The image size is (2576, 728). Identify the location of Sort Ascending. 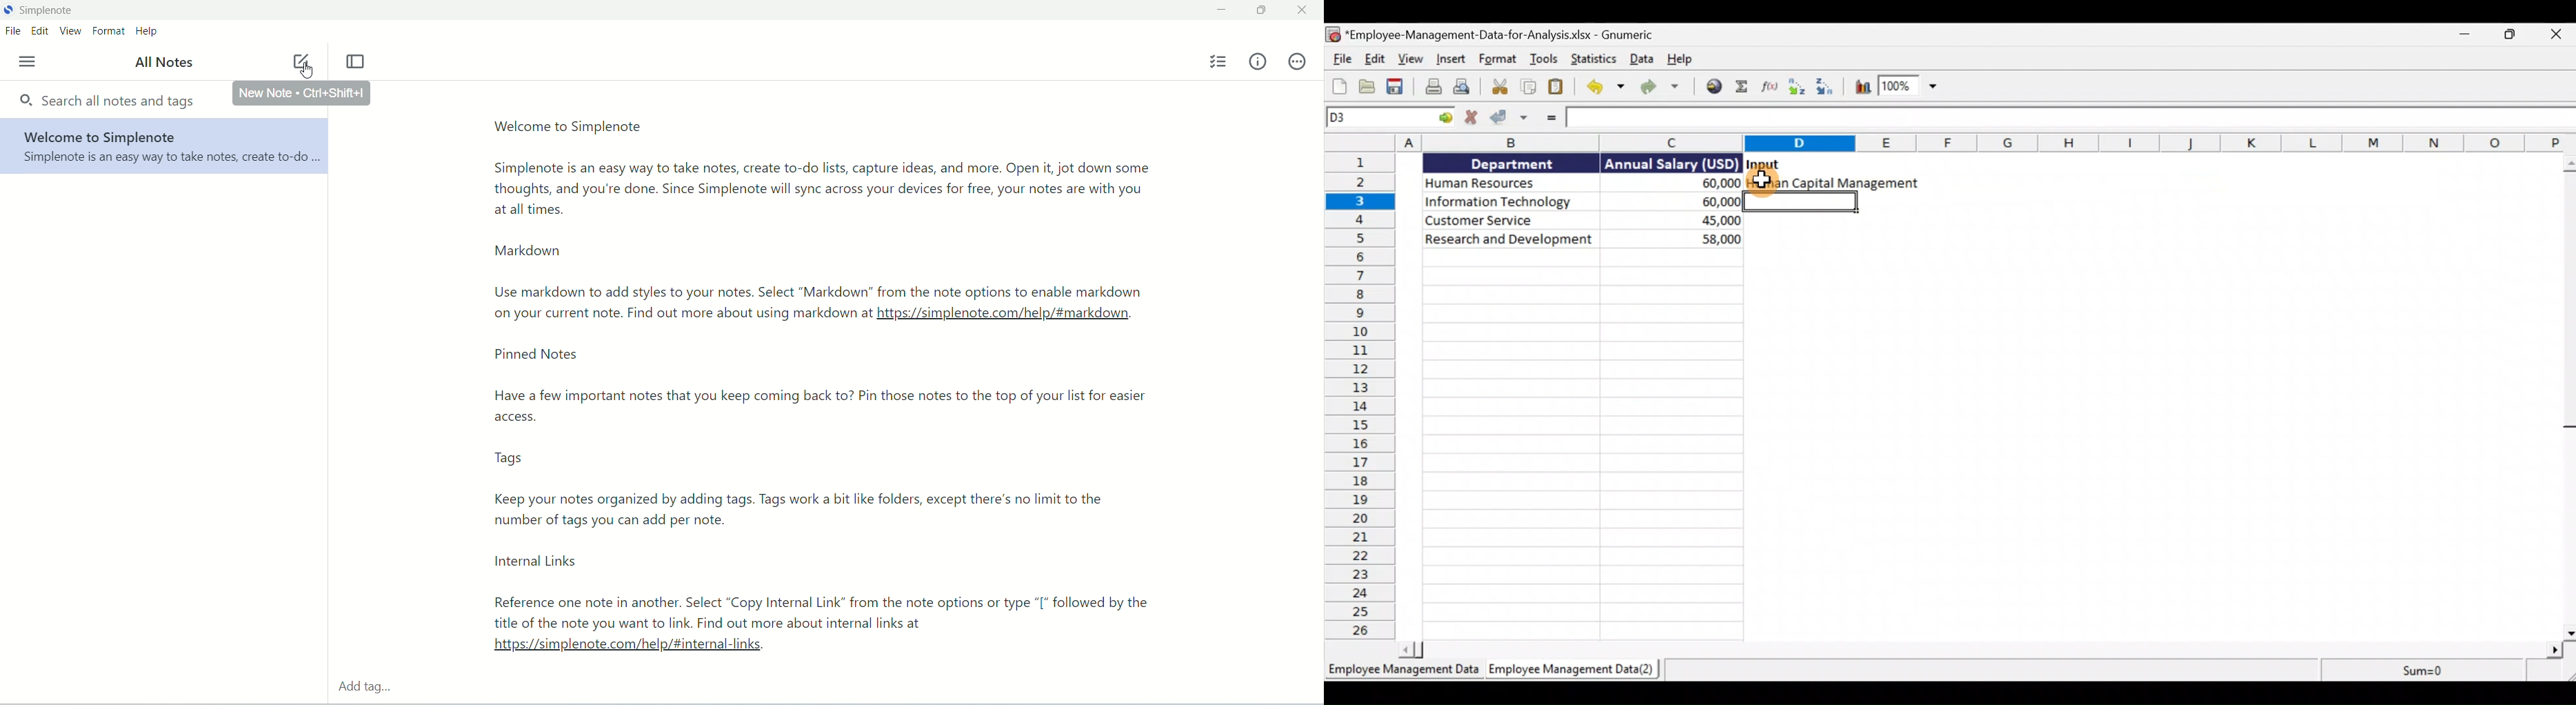
(1797, 86).